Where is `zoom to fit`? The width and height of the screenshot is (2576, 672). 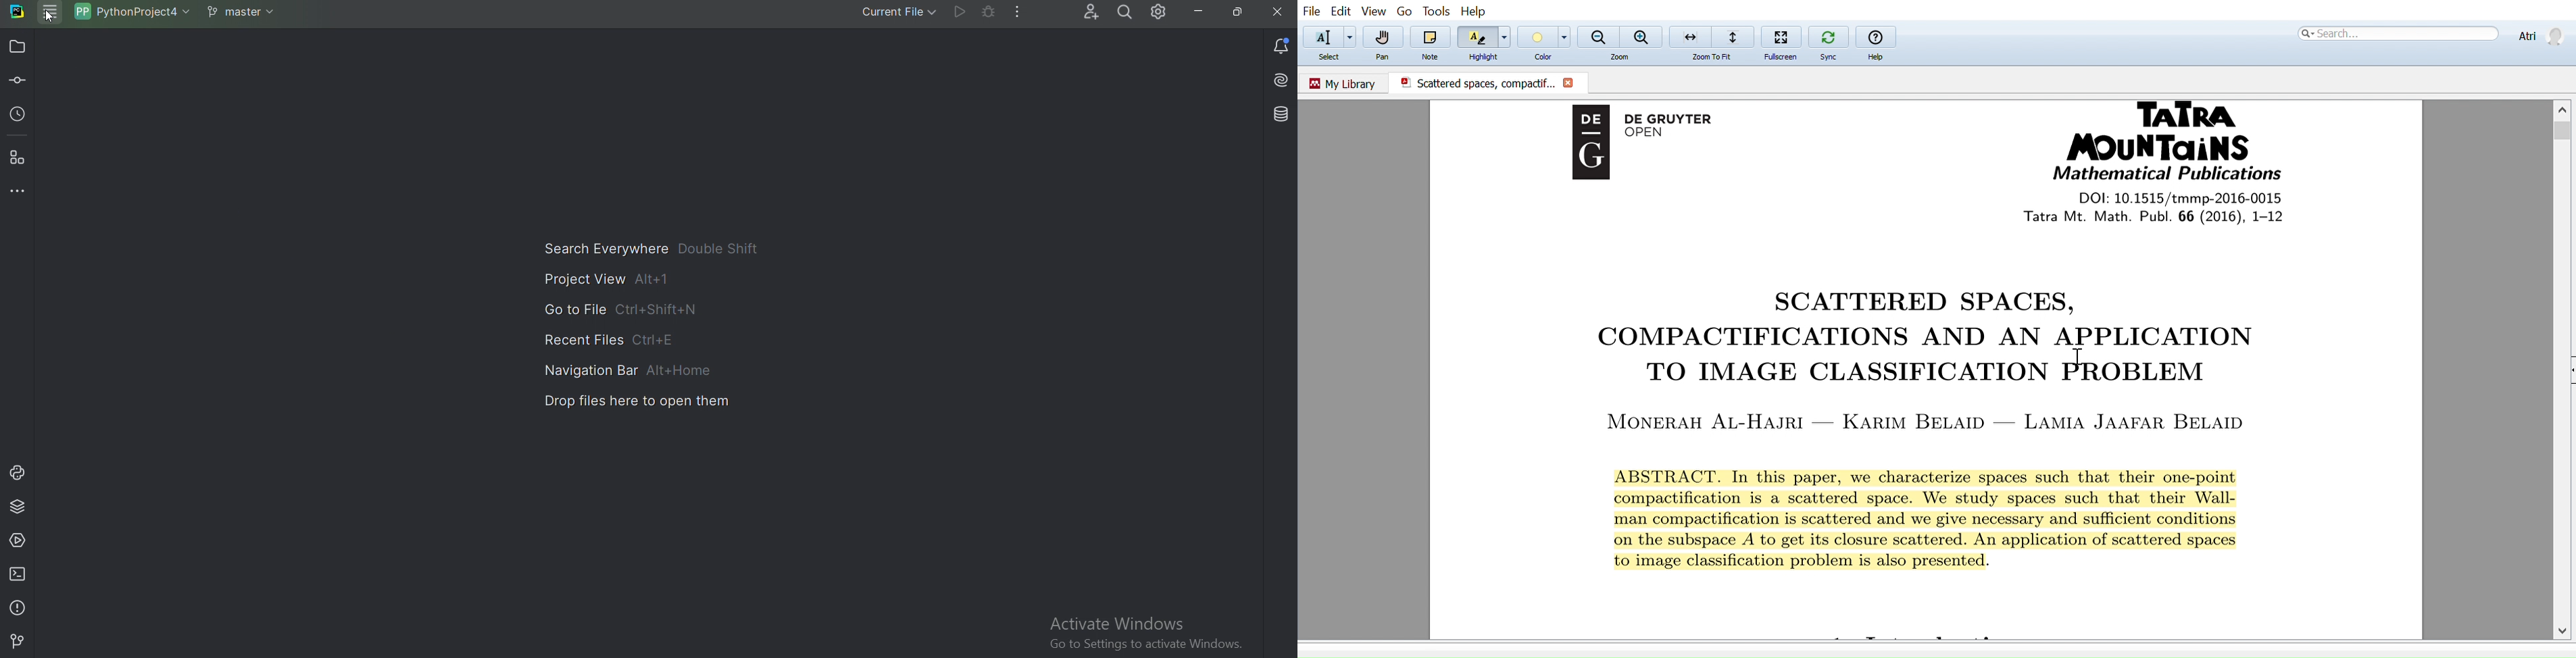
zoom to fit is located at coordinates (1716, 57).